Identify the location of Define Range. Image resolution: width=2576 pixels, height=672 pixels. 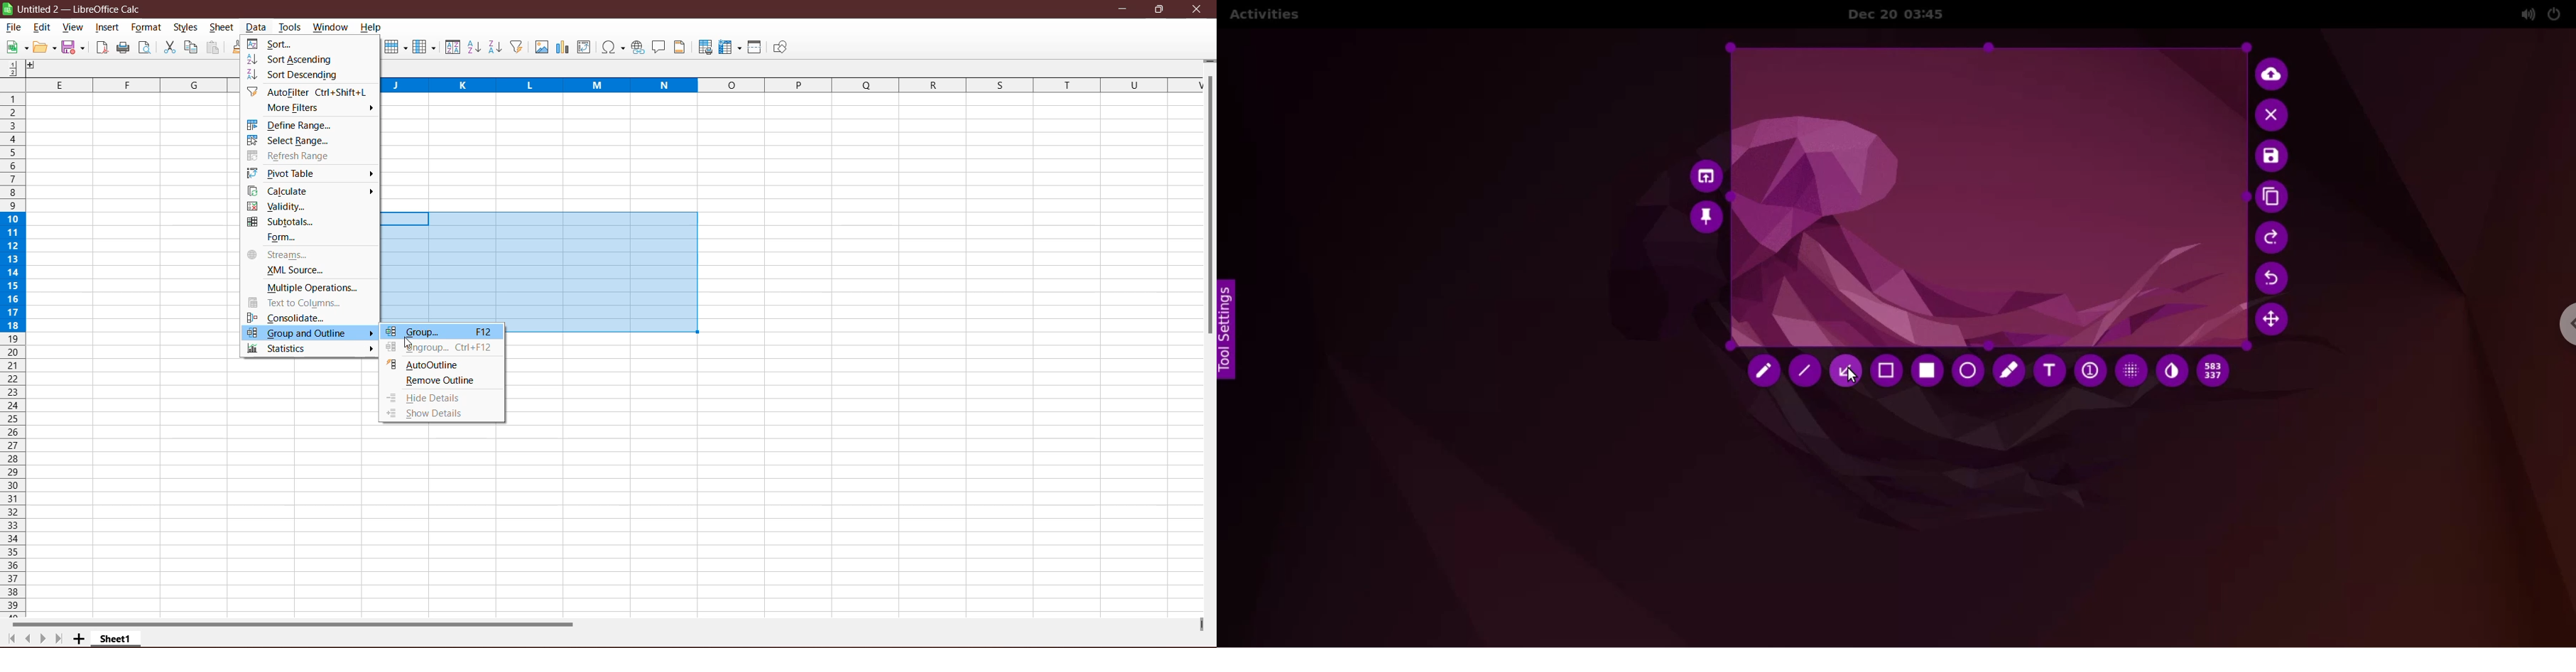
(293, 125).